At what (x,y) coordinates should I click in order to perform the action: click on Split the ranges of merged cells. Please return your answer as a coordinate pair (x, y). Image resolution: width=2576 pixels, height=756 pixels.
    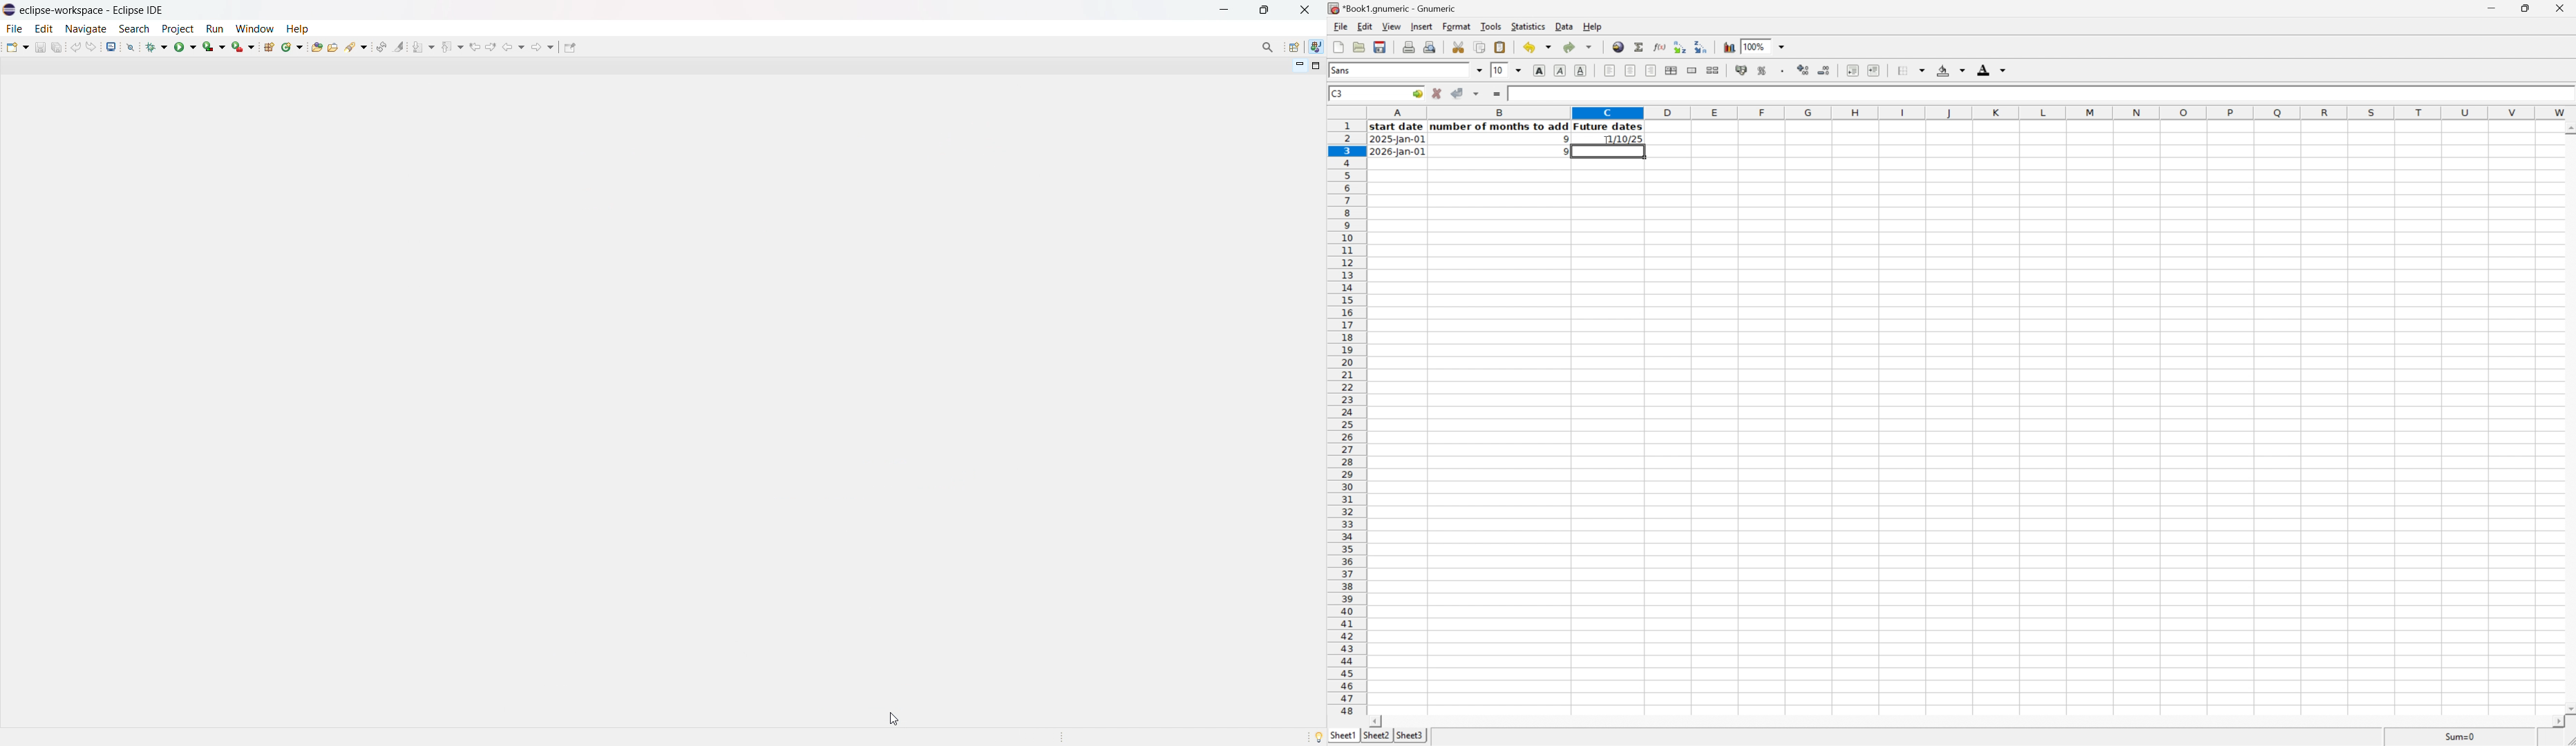
    Looking at the image, I should click on (1713, 69).